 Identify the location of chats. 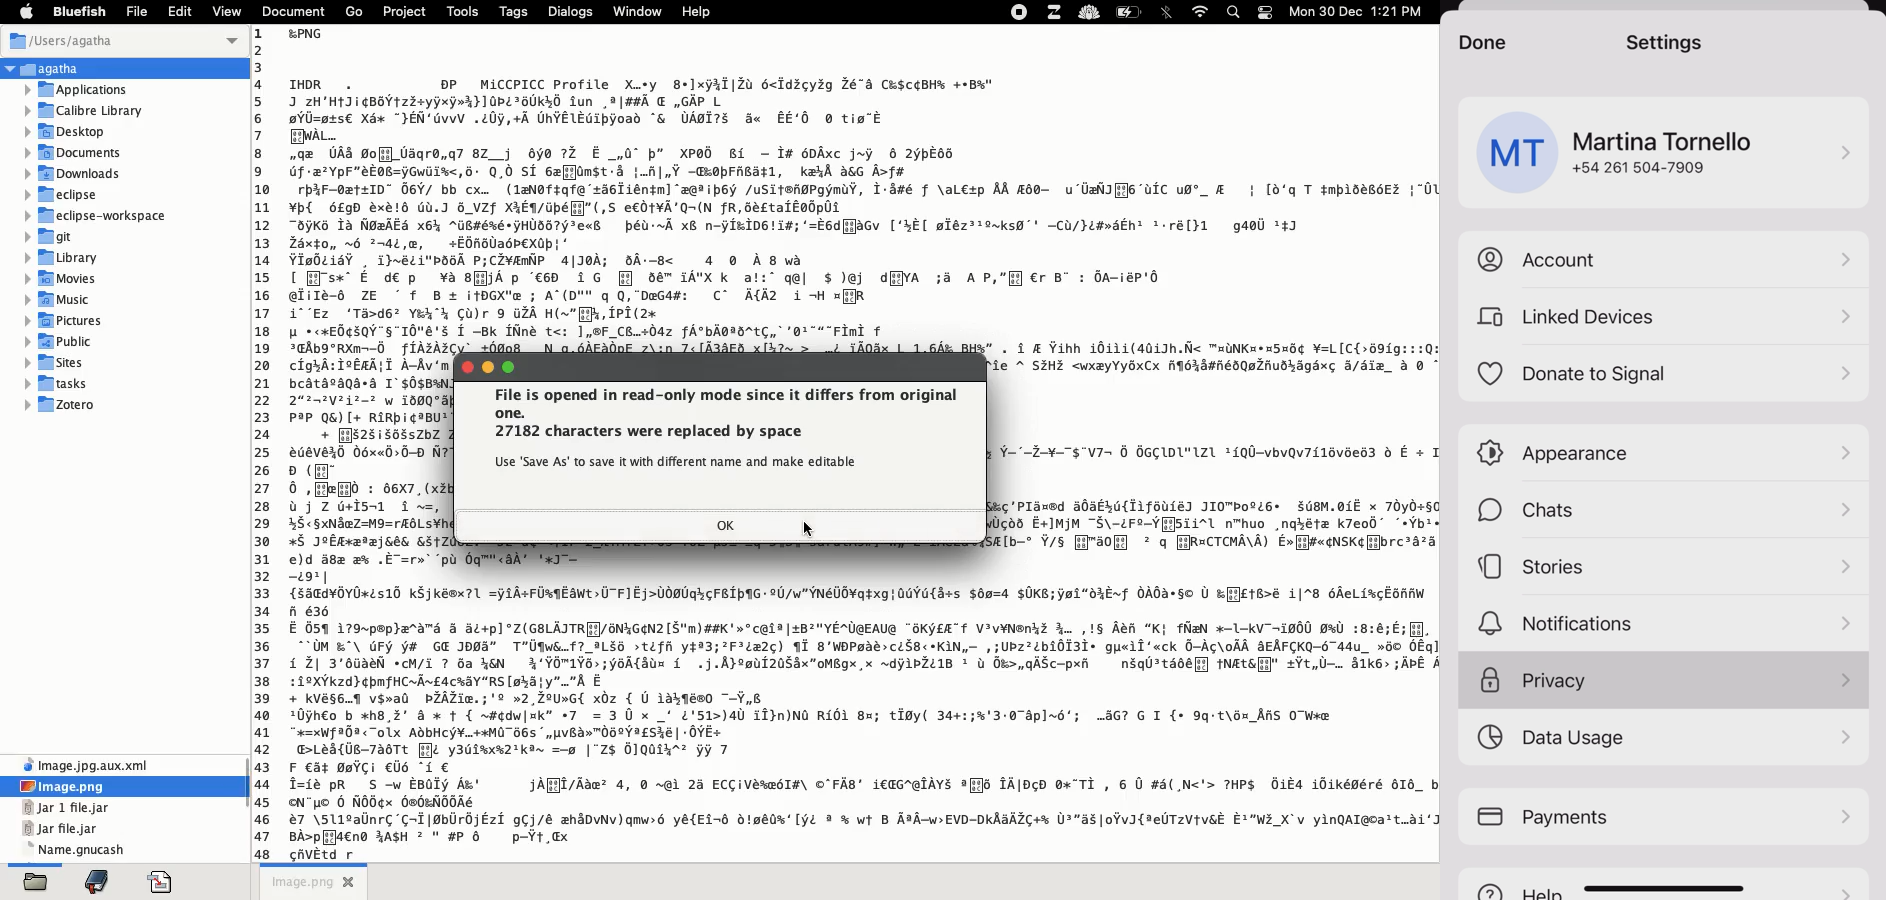
(1664, 510).